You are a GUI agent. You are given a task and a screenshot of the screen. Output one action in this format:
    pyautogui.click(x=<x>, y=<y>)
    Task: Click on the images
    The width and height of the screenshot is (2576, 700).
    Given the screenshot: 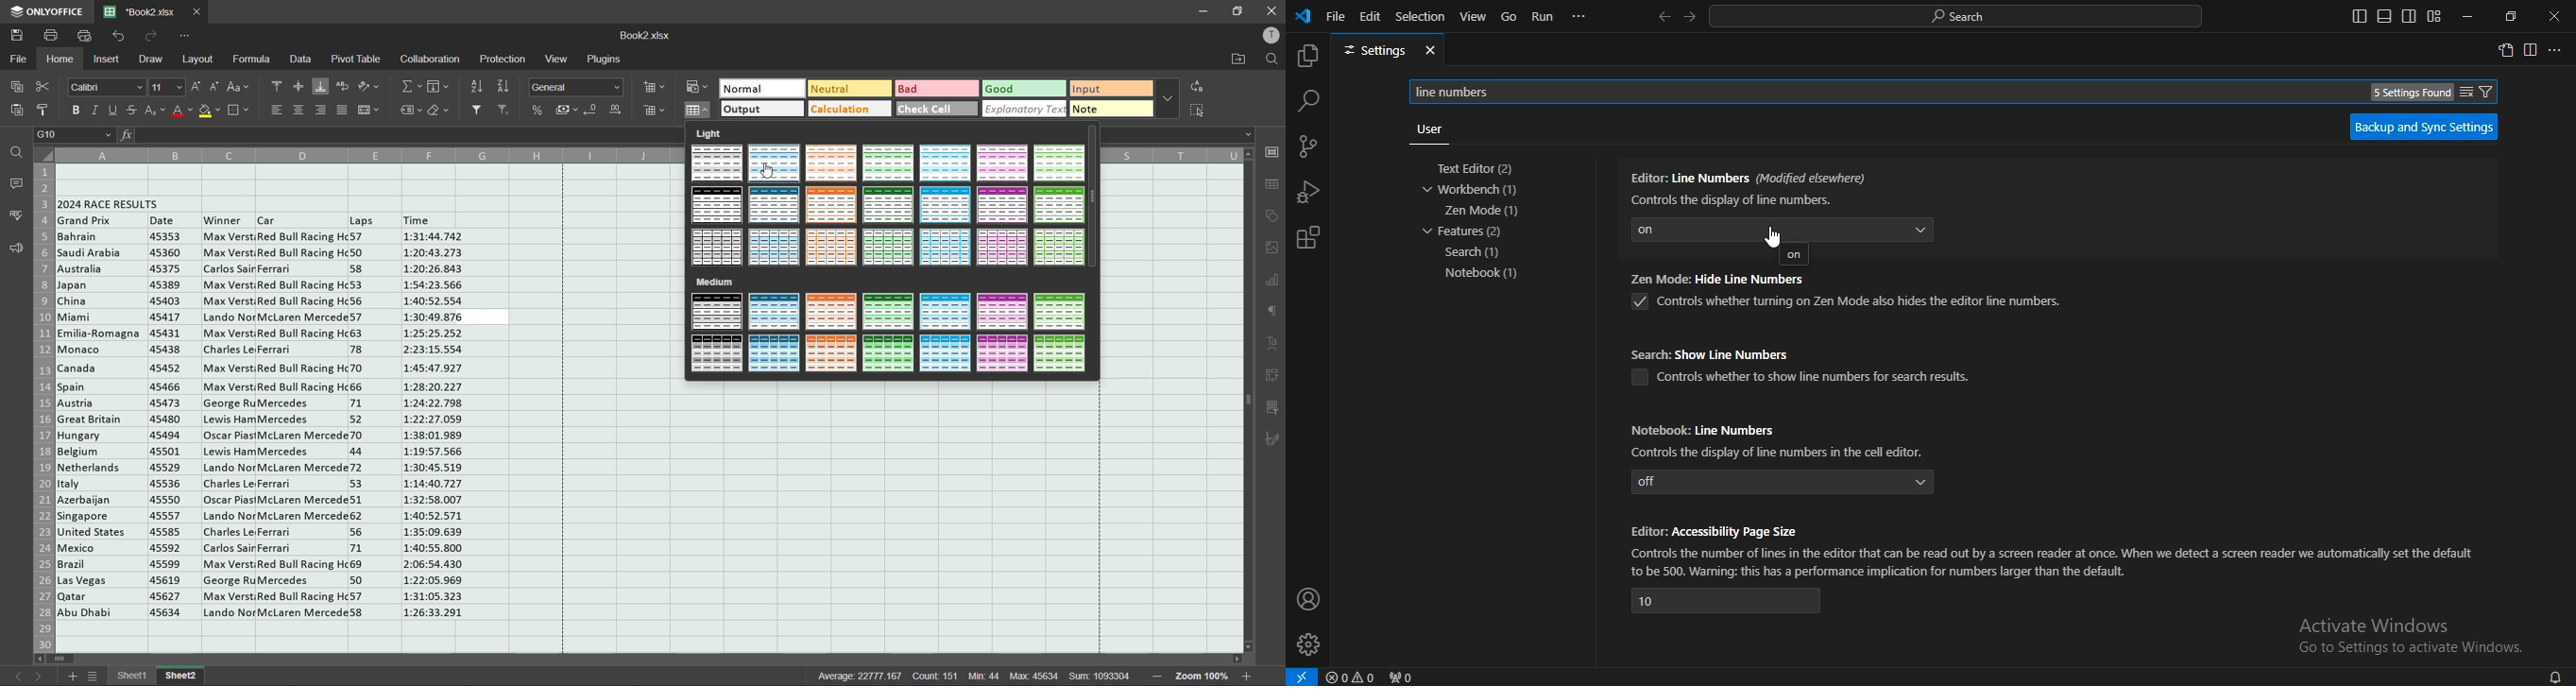 What is the action you would take?
    pyautogui.click(x=1272, y=249)
    